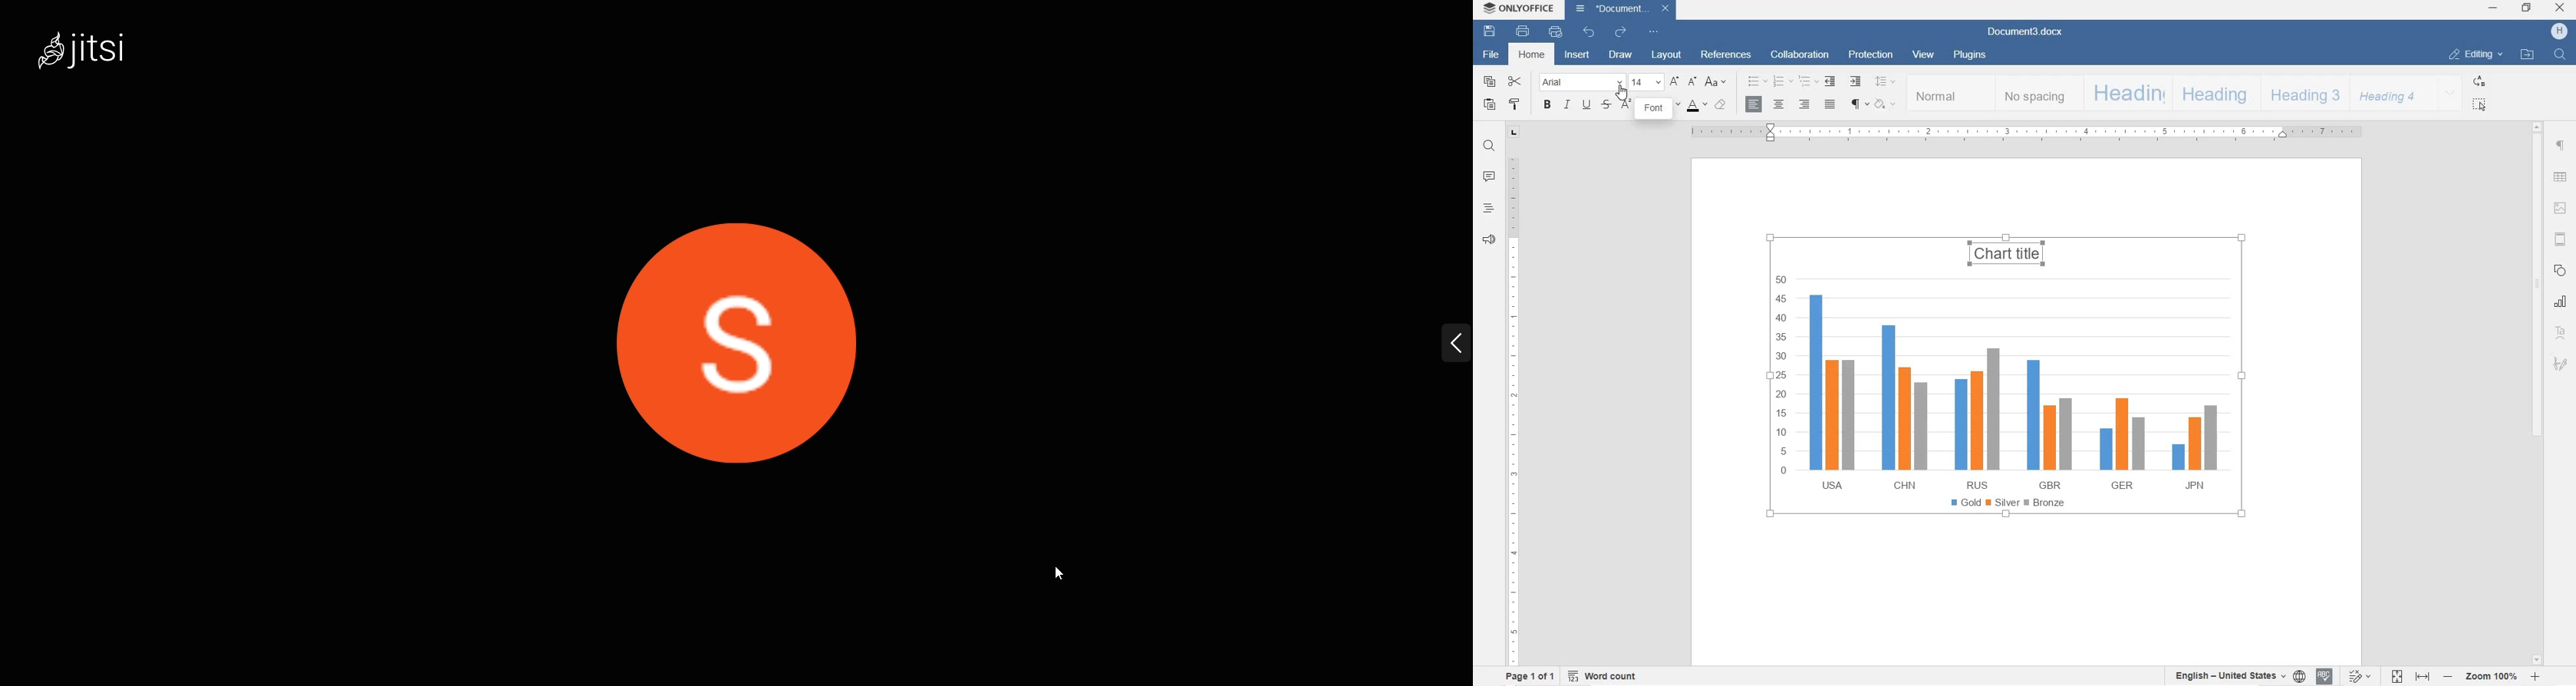 This screenshot has width=2576, height=700. I want to click on jitsi, so click(107, 57).